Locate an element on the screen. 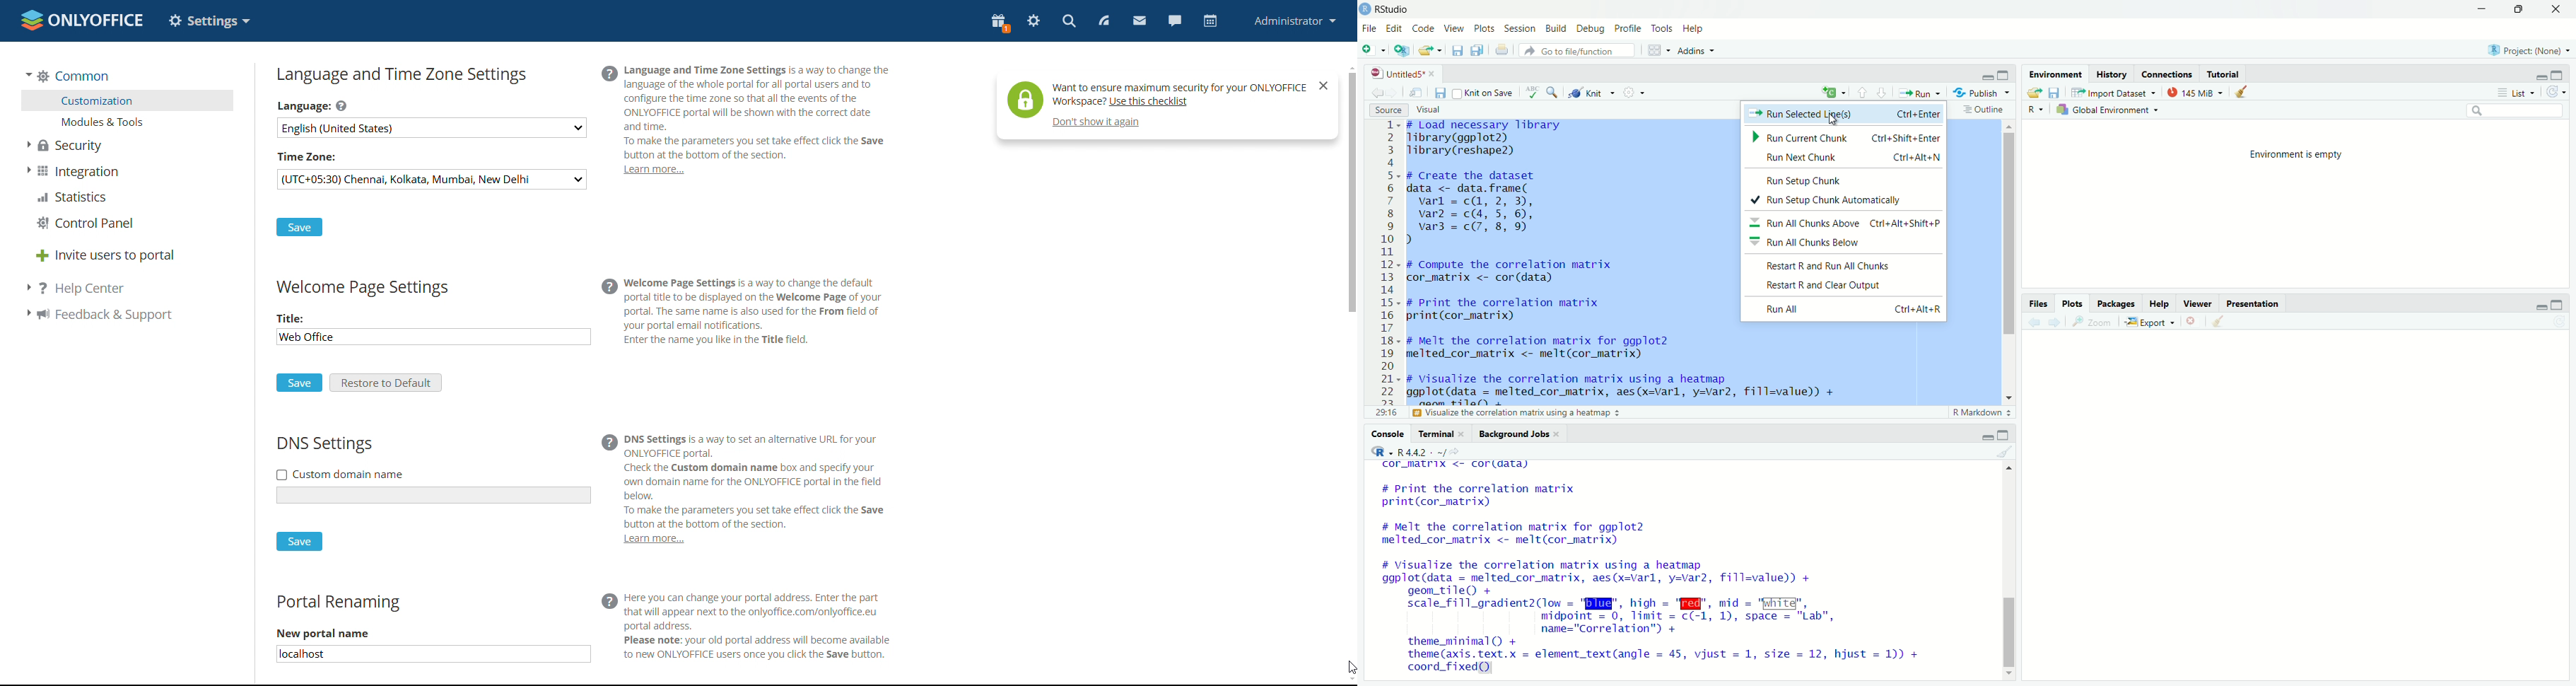  settings is located at coordinates (1633, 92).